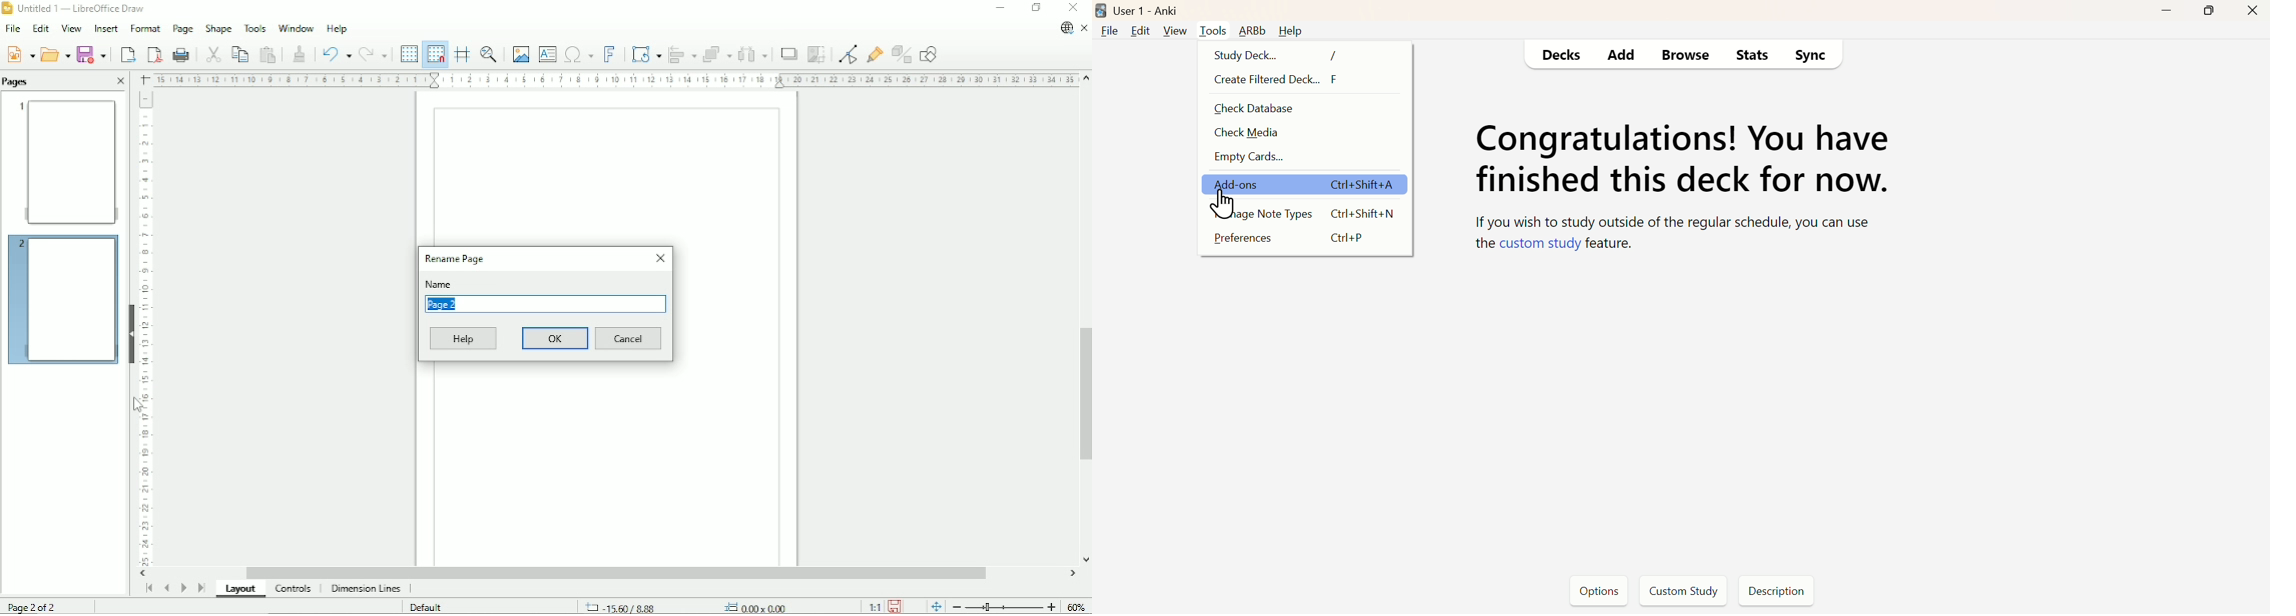 Image resolution: width=2296 pixels, height=616 pixels. What do you see at coordinates (896, 605) in the screenshot?
I see `Save` at bounding box center [896, 605].